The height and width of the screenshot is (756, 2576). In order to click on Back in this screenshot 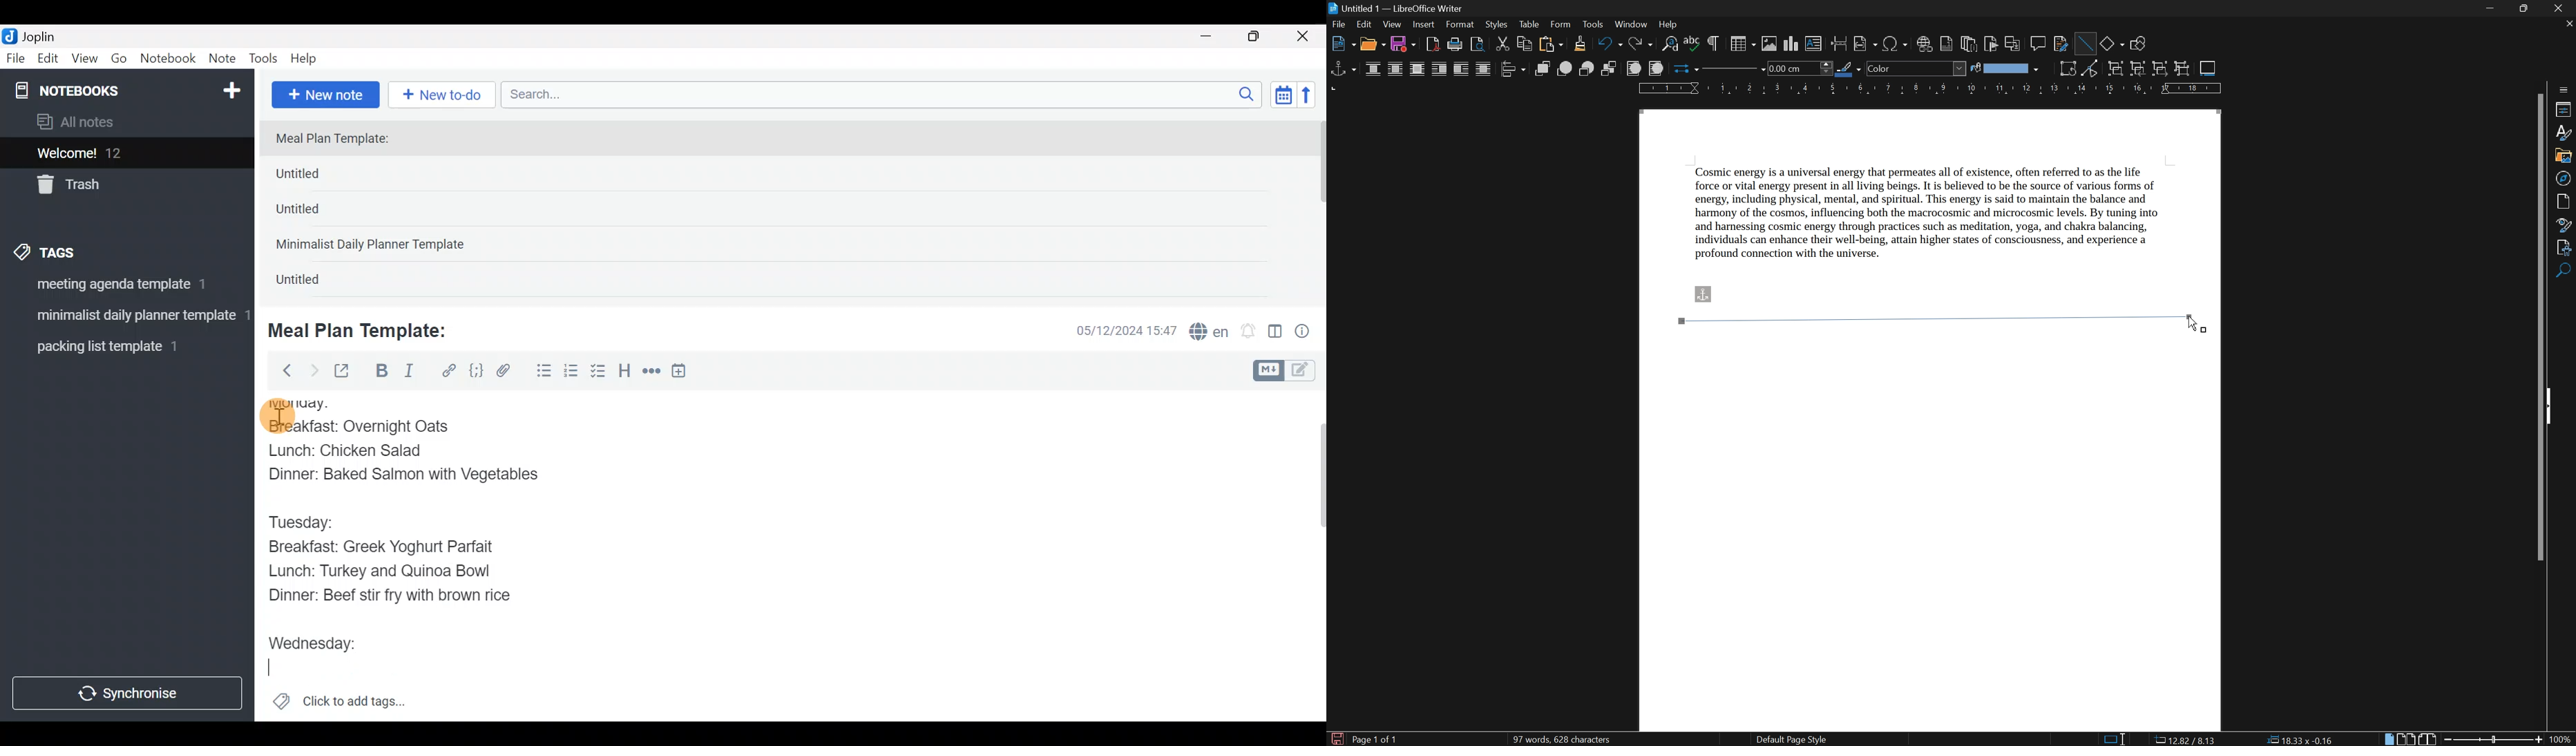, I will do `click(281, 370)`.